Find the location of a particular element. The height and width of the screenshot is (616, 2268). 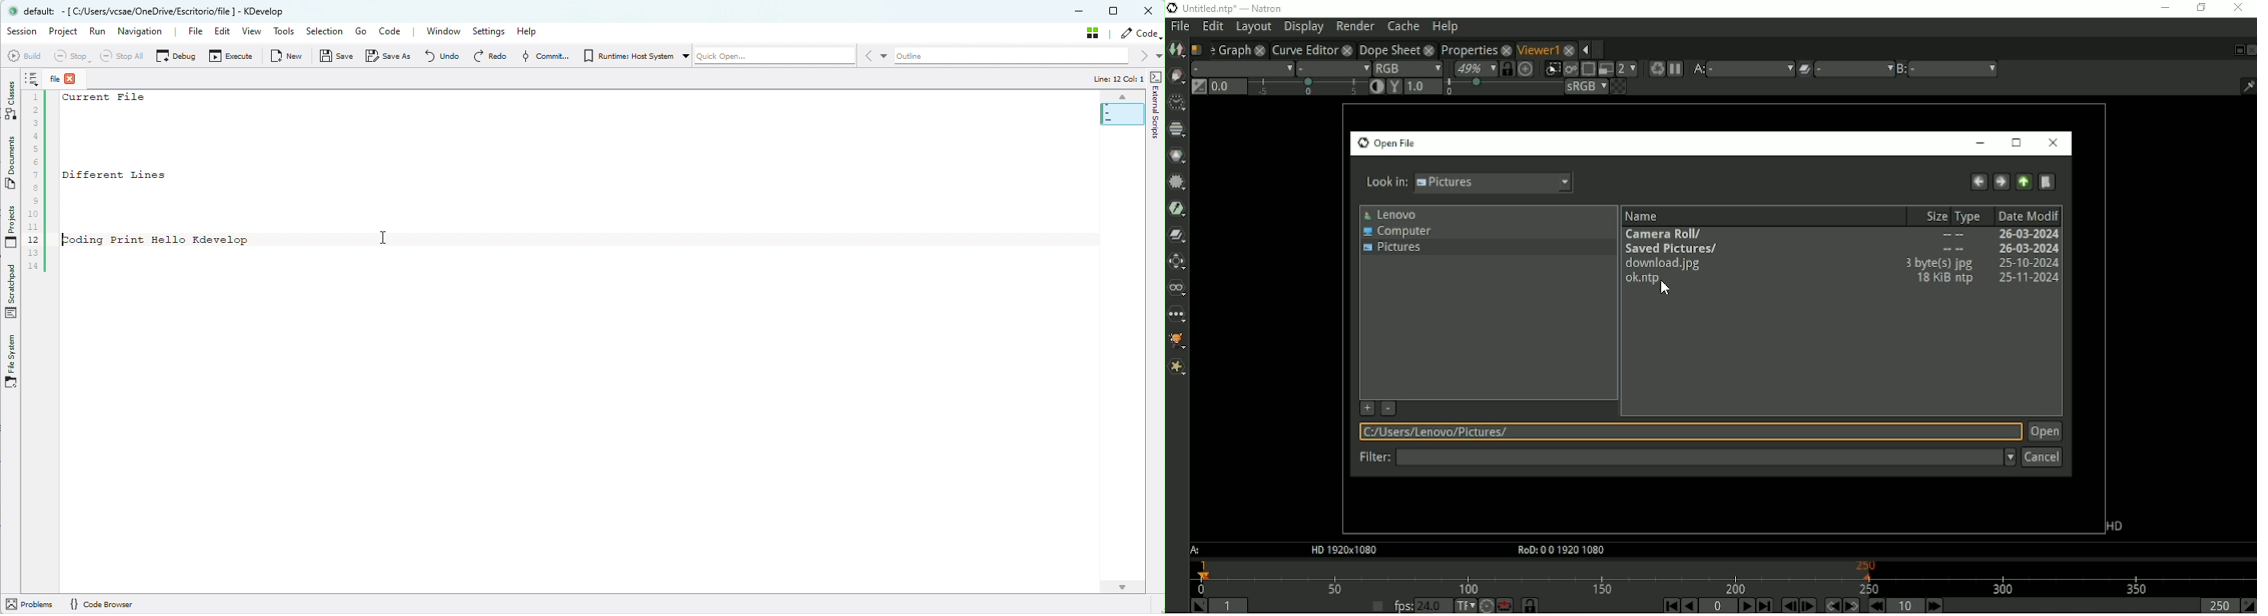

Stop is located at coordinates (69, 57).